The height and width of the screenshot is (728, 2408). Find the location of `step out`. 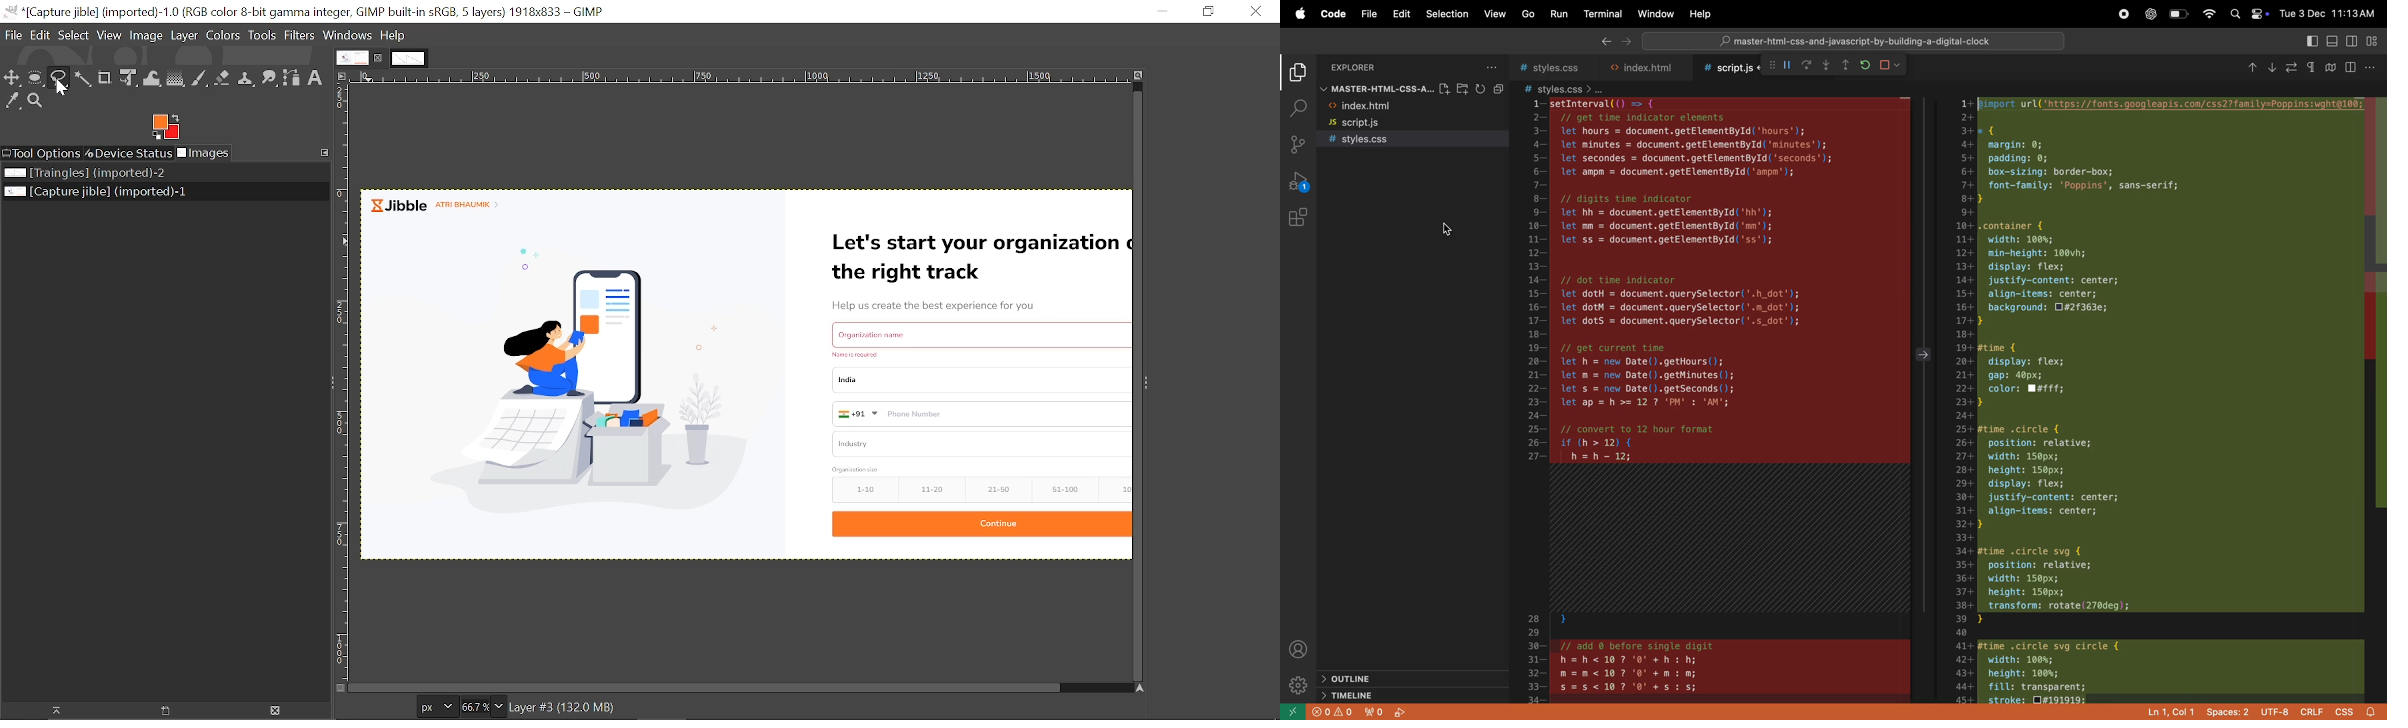

step out is located at coordinates (1828, 66).